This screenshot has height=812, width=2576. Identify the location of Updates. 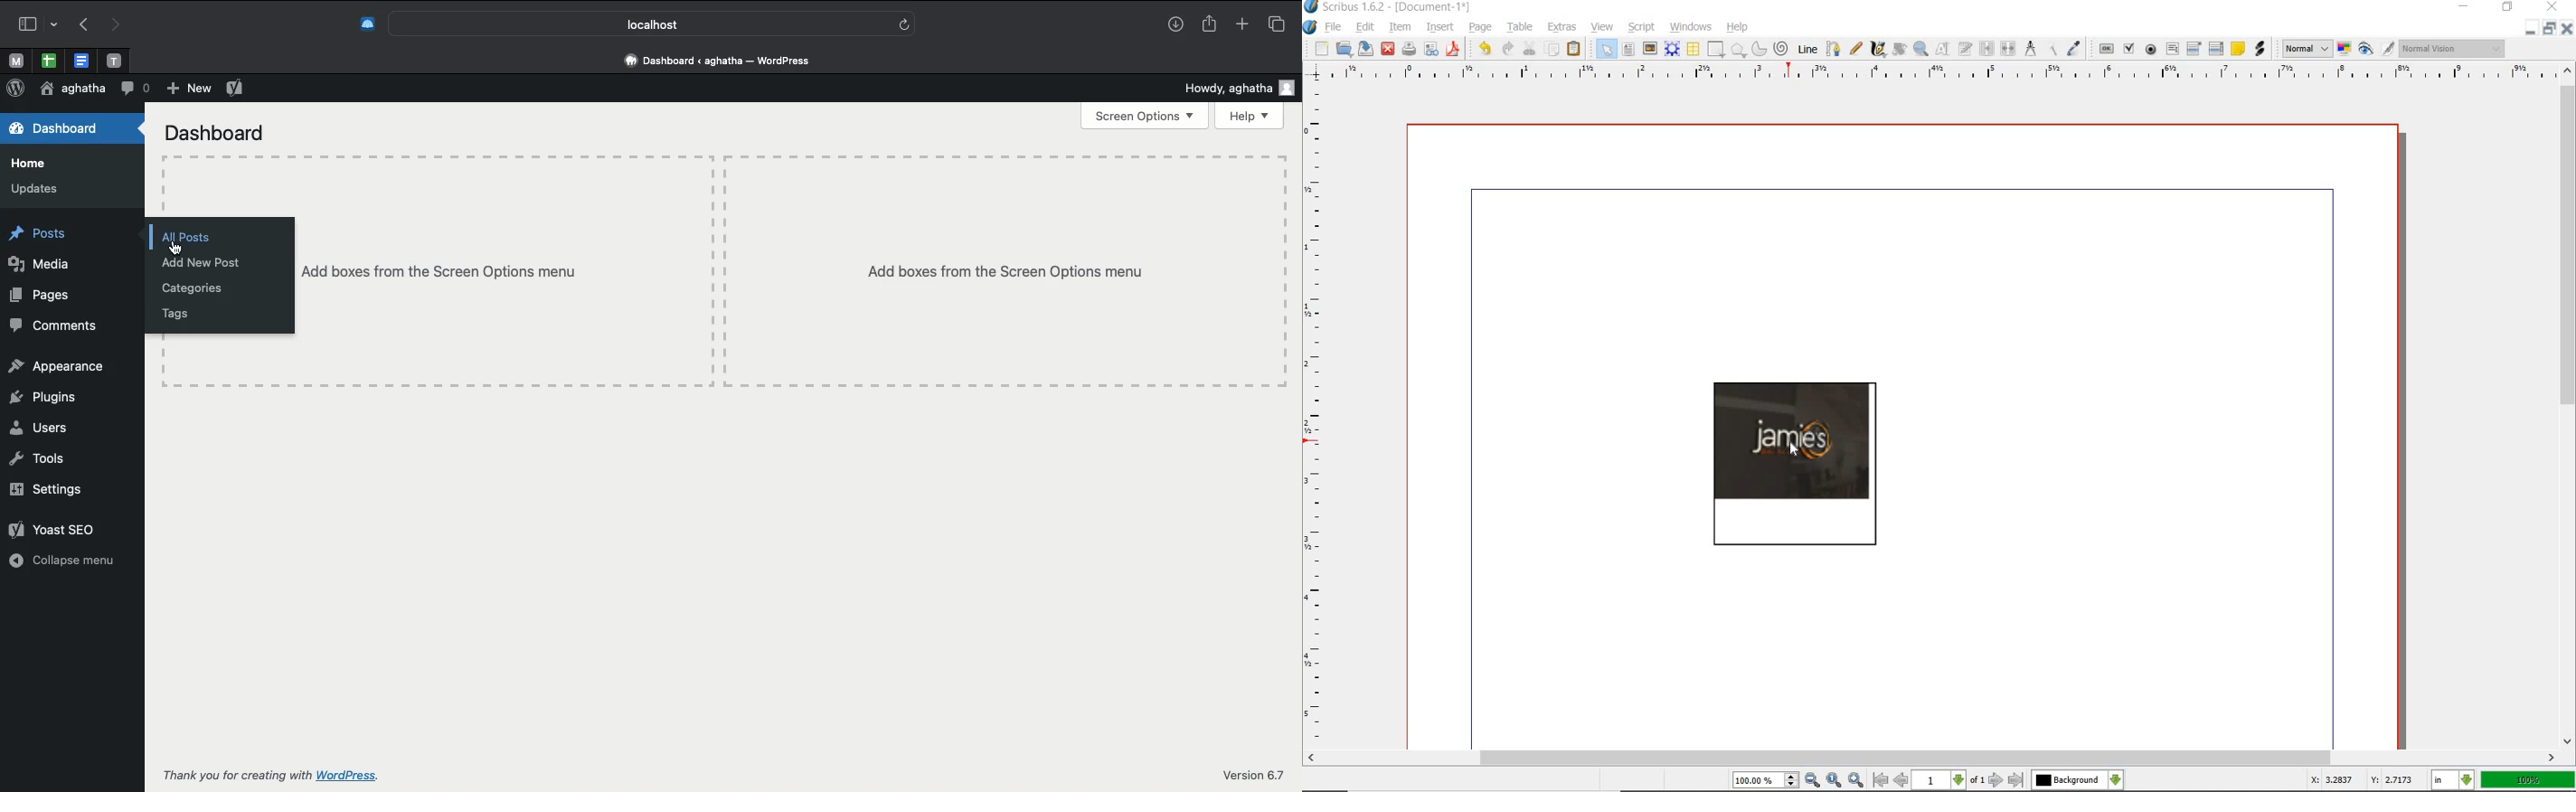
(36, 188).